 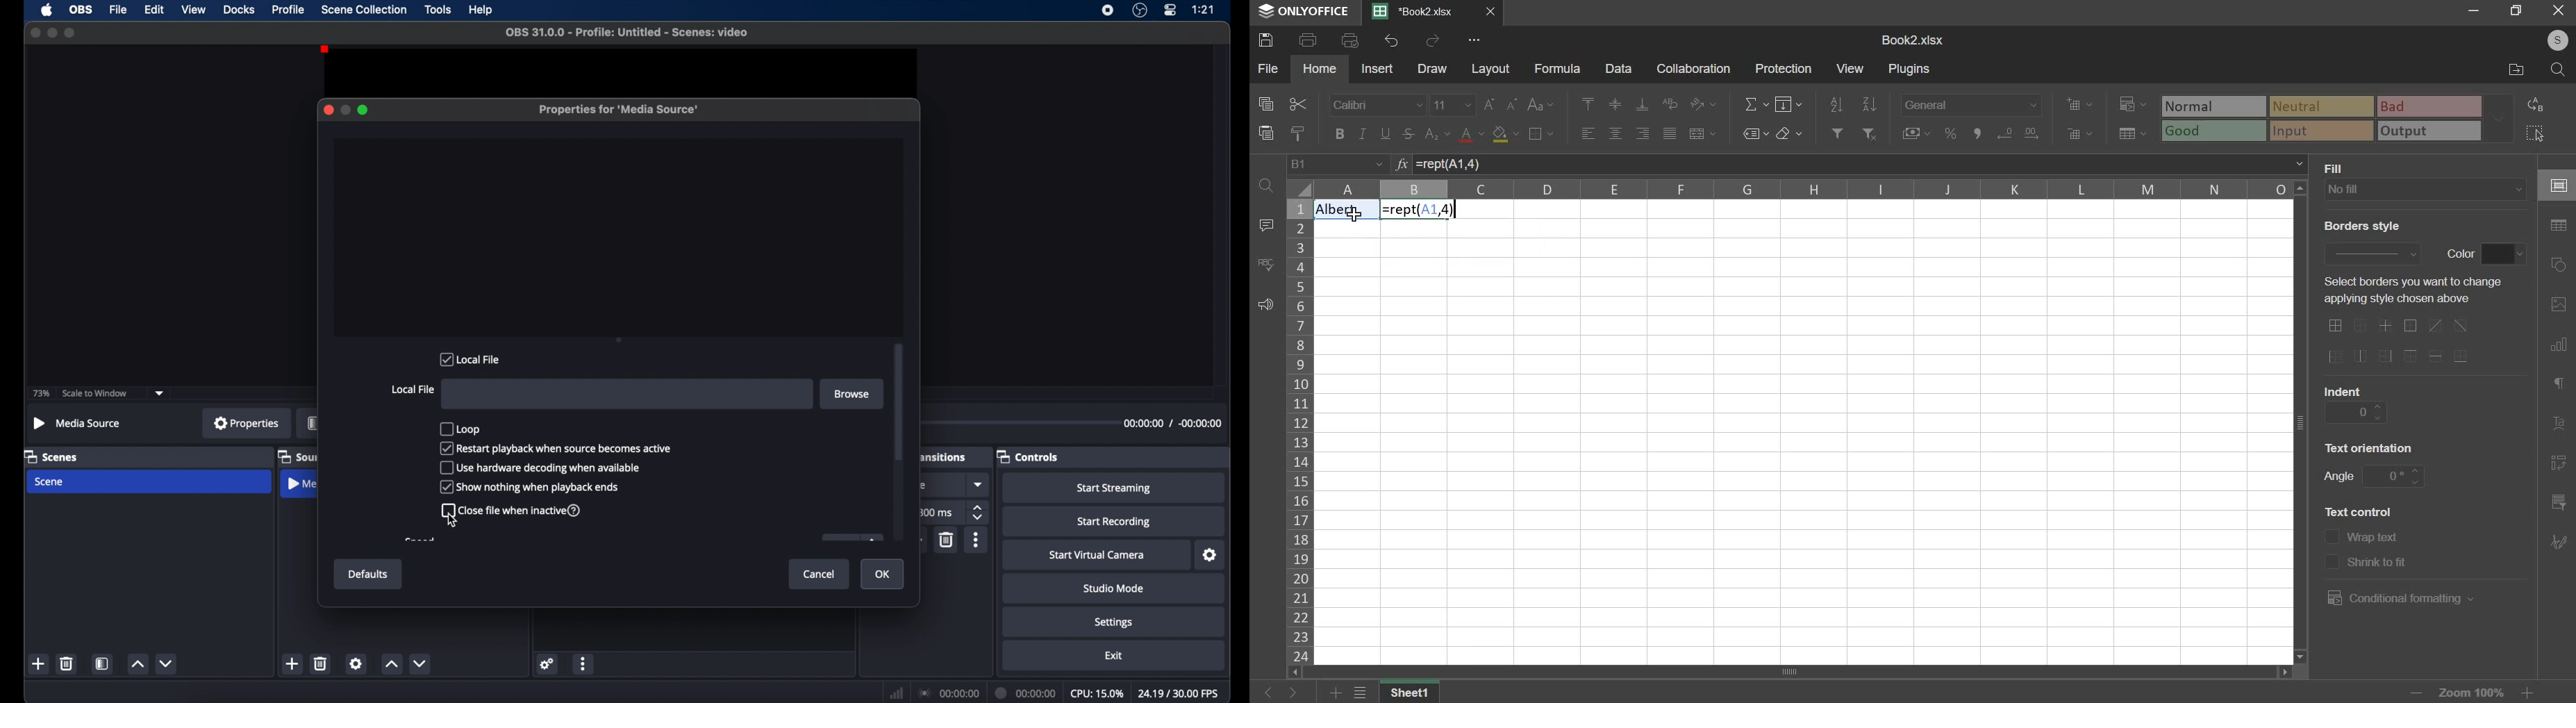 What do you see at coordinates (1911, 39) in the screenshot?
I see `spreadsheet` at bounding box center [1911, 39].